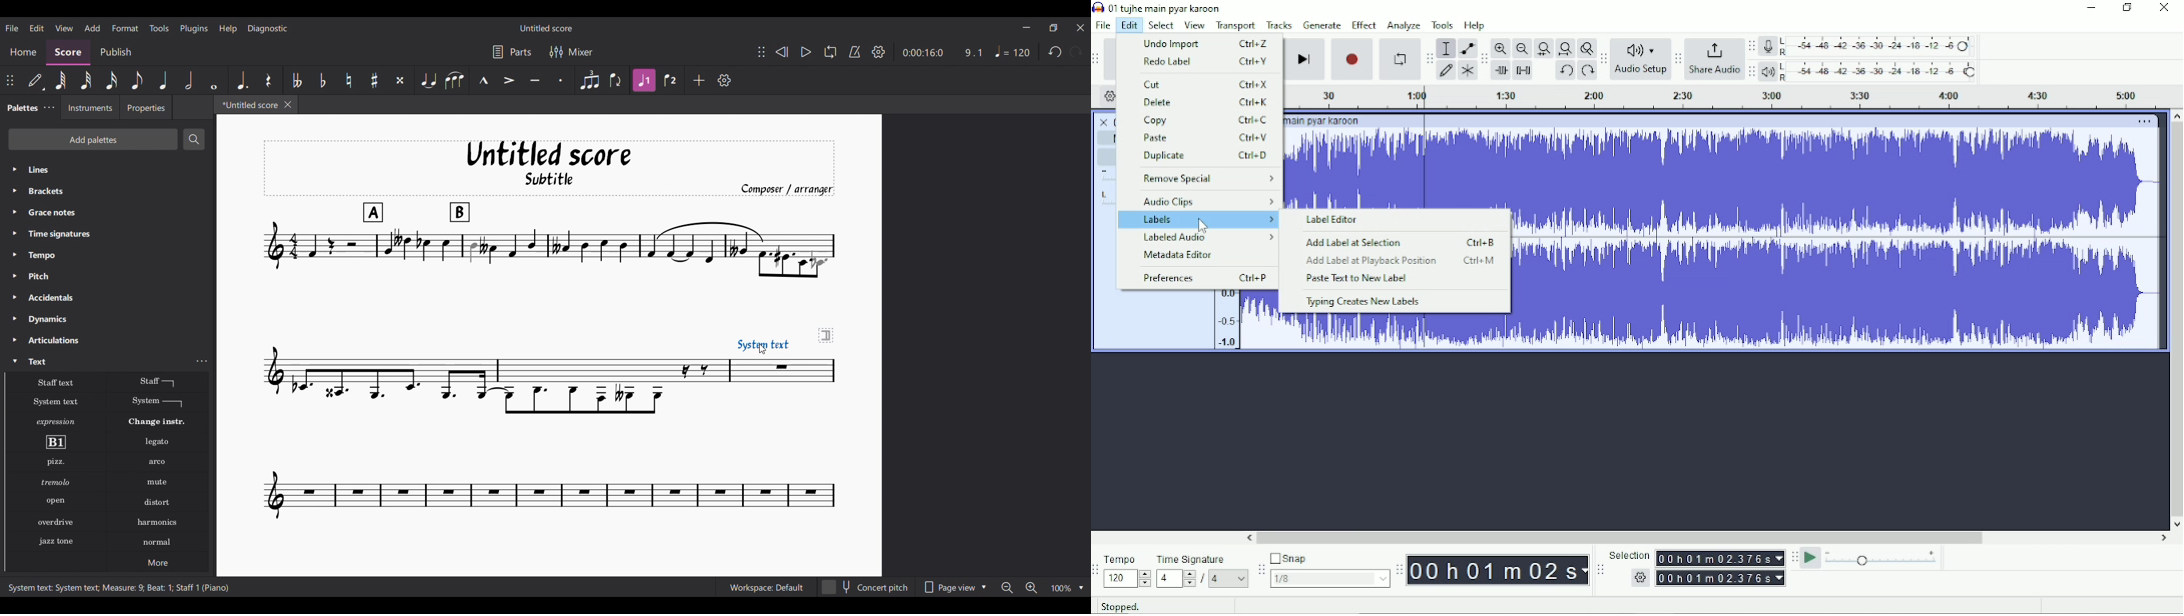 Image resolution: width=2184 pixels, height=616 pixels. Describe the element at coordinates (1497, 570) in the screenshot. I see `Time` at that location.